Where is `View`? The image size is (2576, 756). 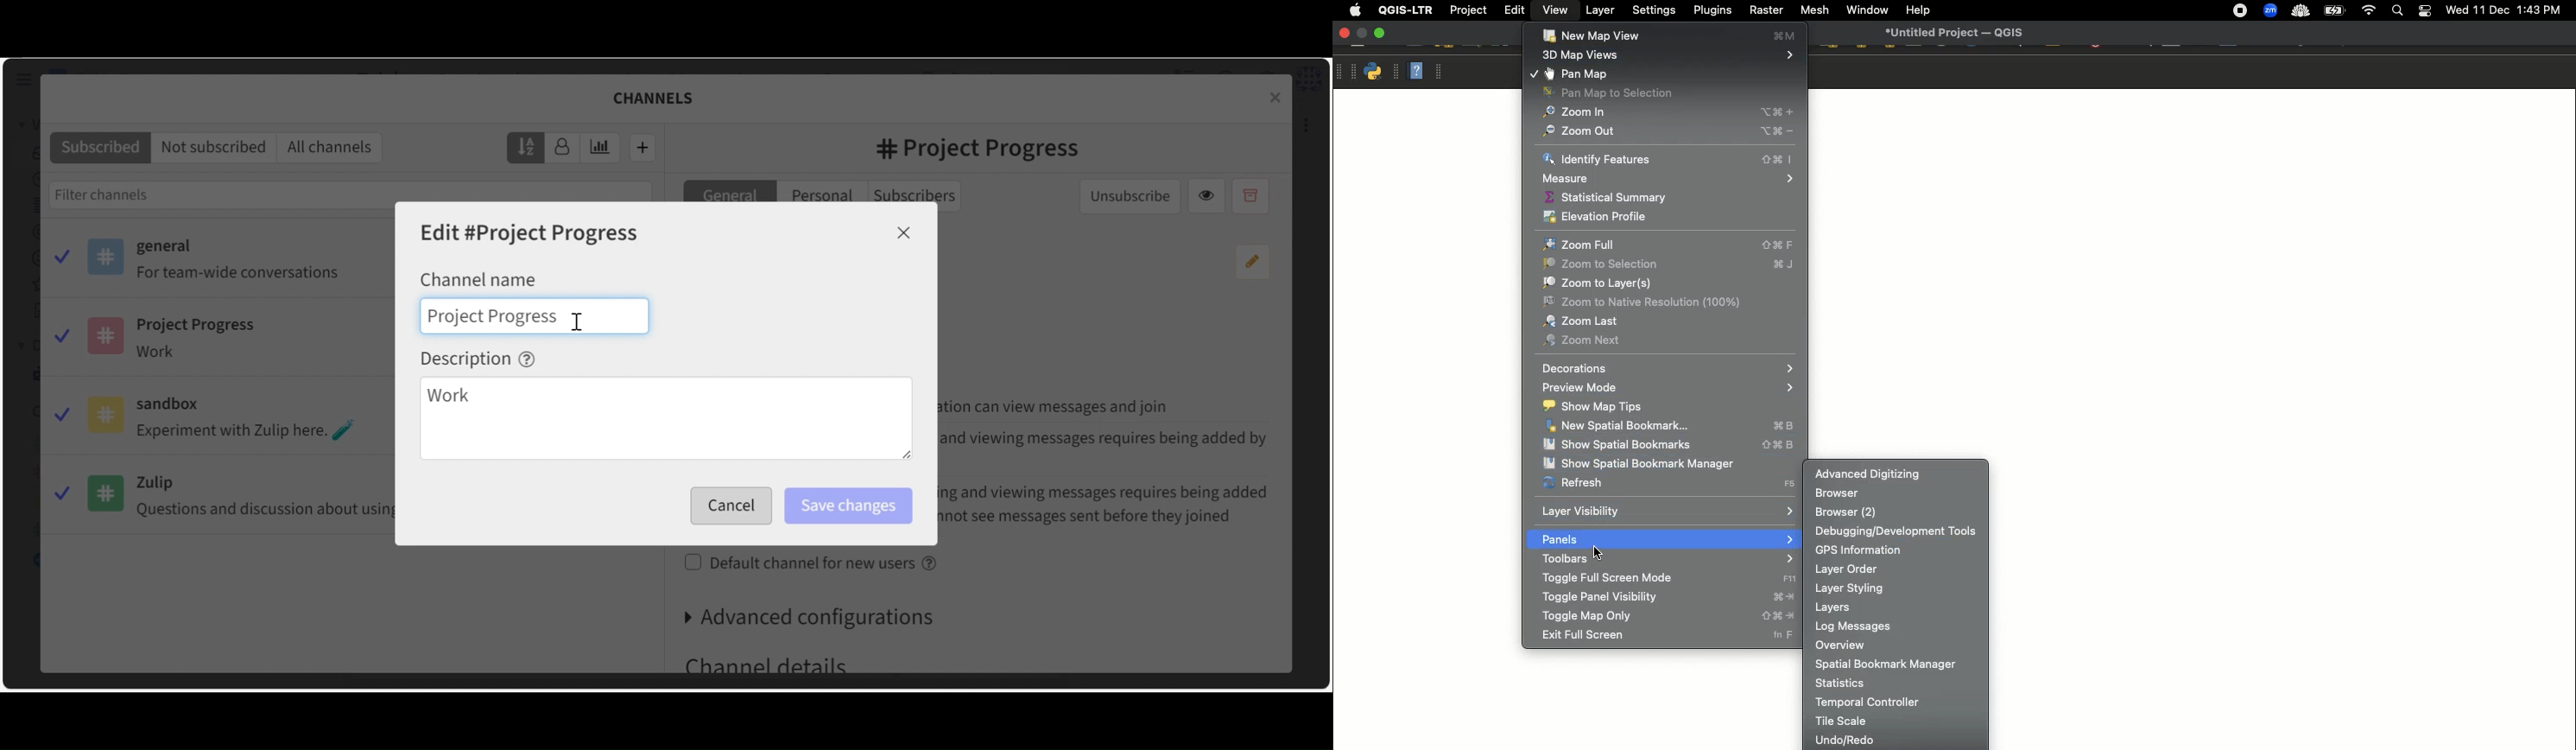
View is located at coordinates (1554, 10).